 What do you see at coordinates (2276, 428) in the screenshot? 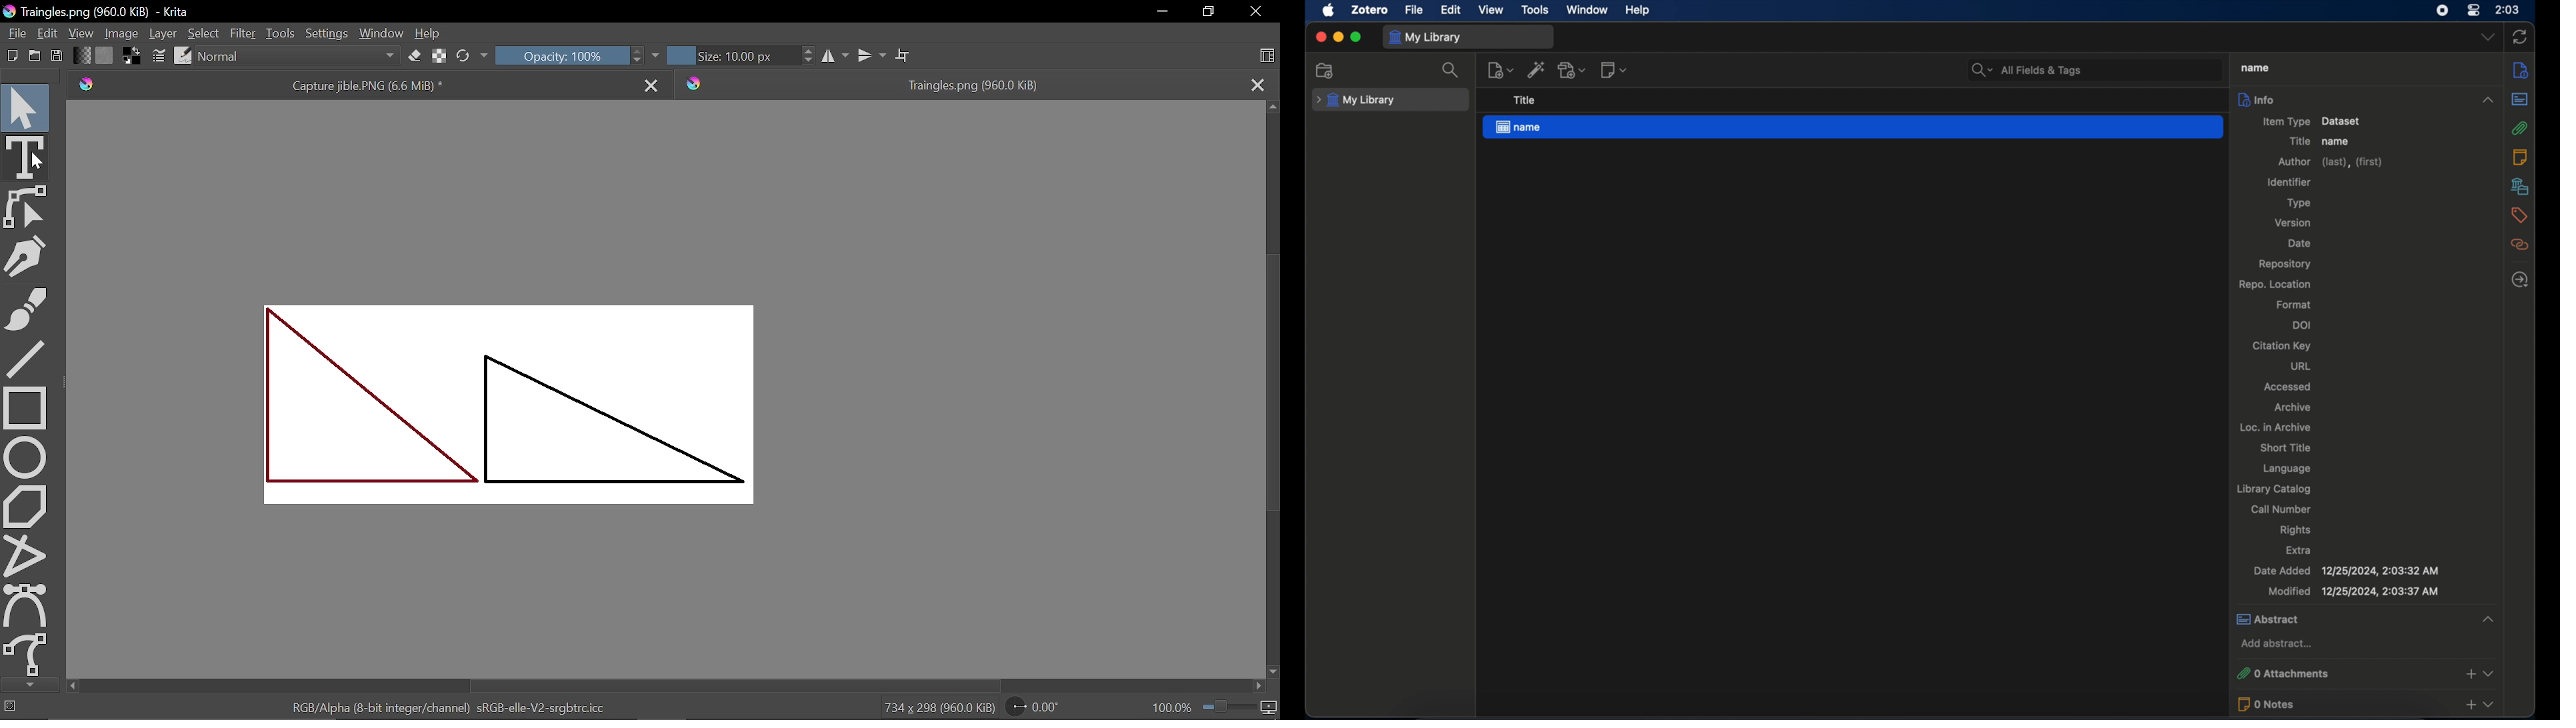
I see `loc. in archive` at bounding box center [2276, 428].